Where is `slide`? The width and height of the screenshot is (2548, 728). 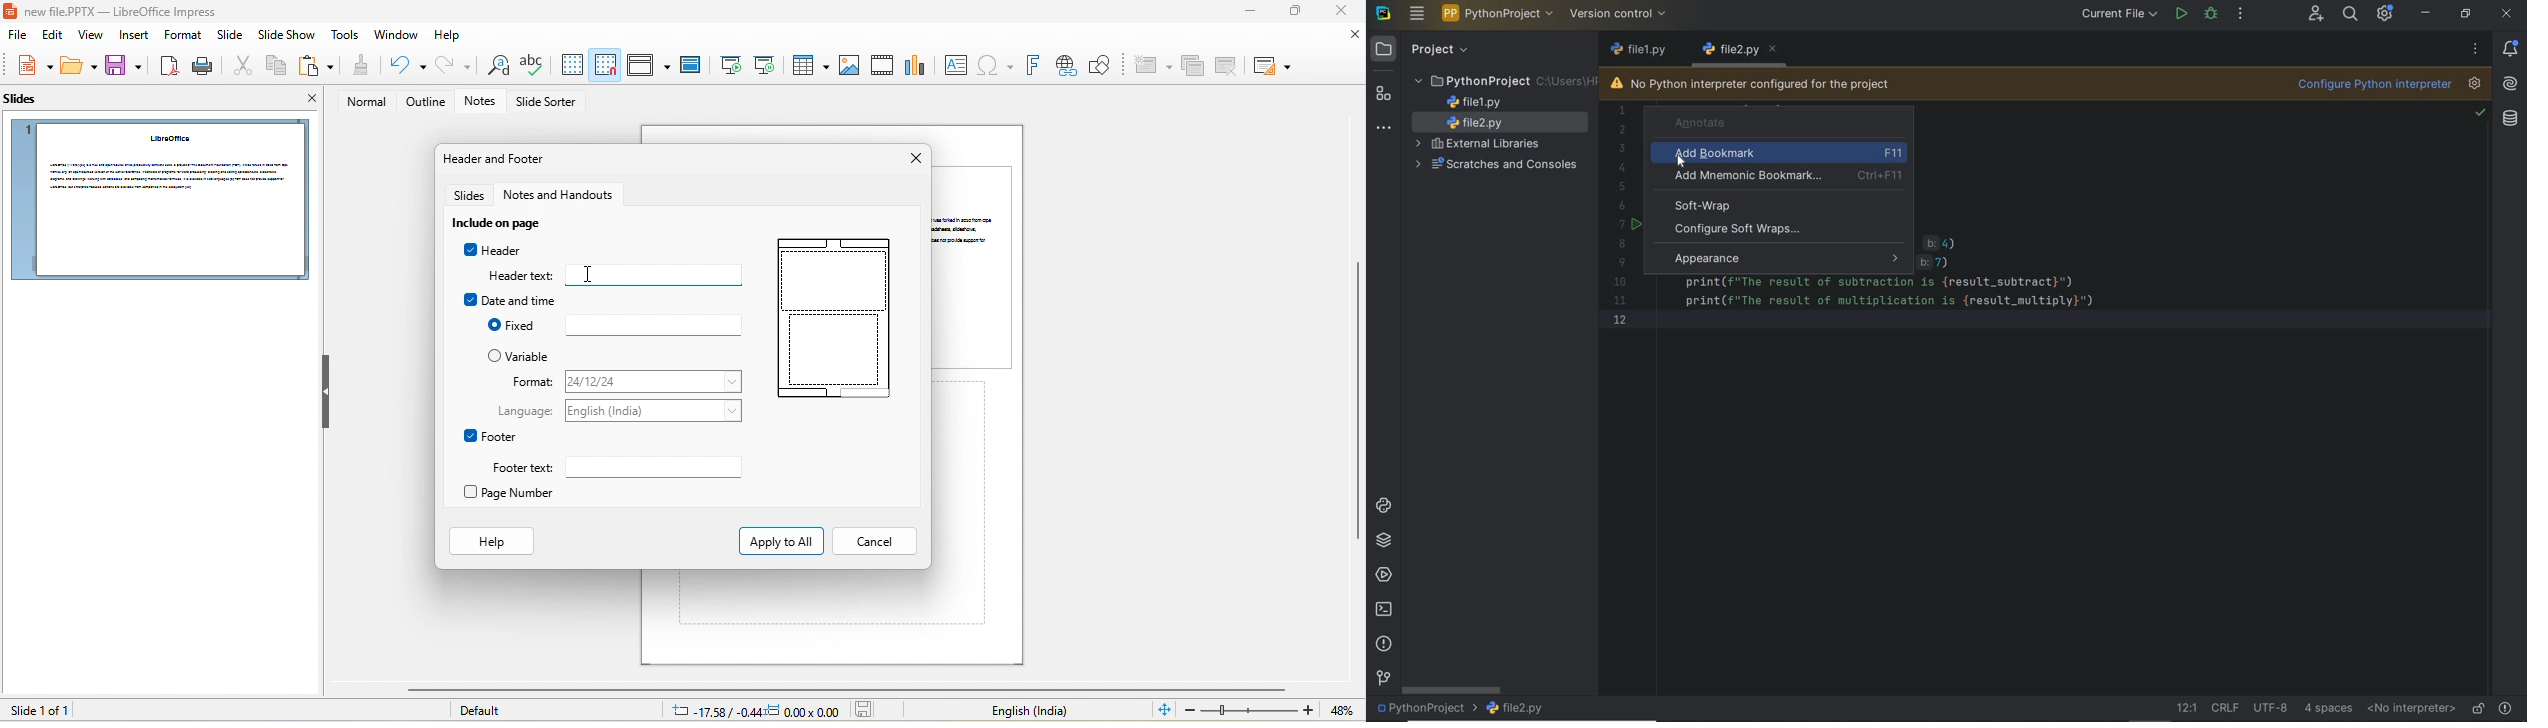
slide is located at coordinates (229, 38).